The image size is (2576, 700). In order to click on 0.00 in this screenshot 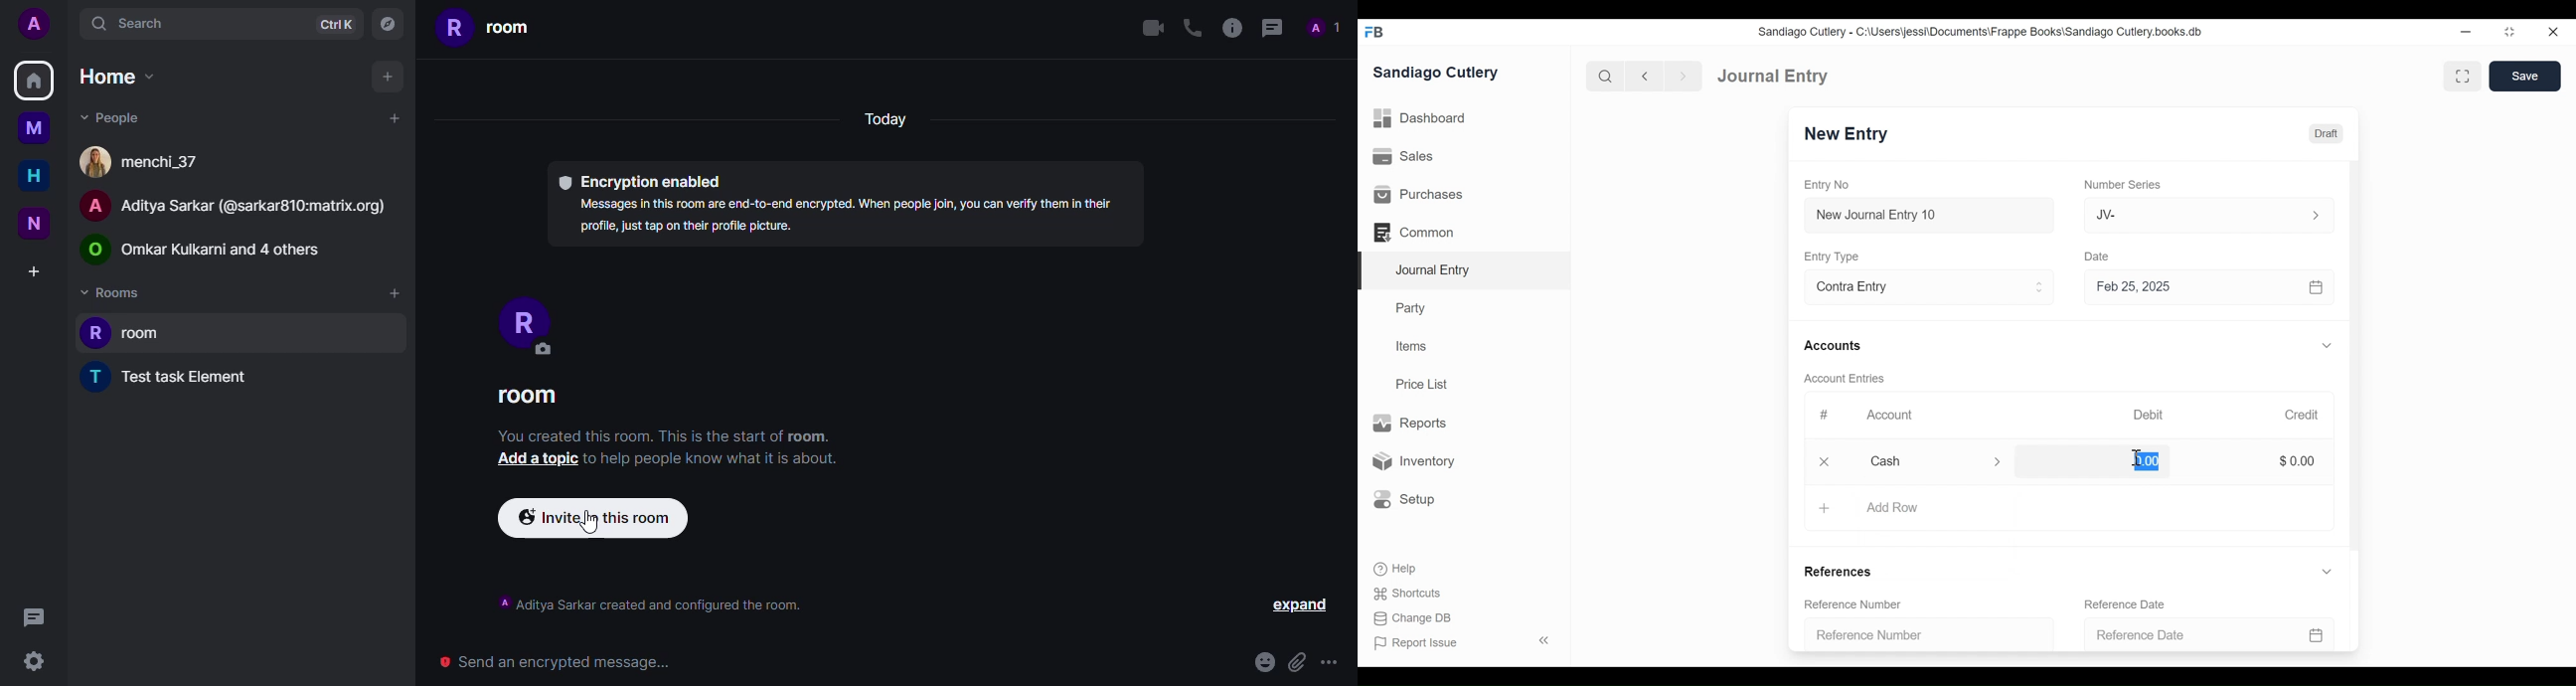, I will do `click(2148, 462)`.